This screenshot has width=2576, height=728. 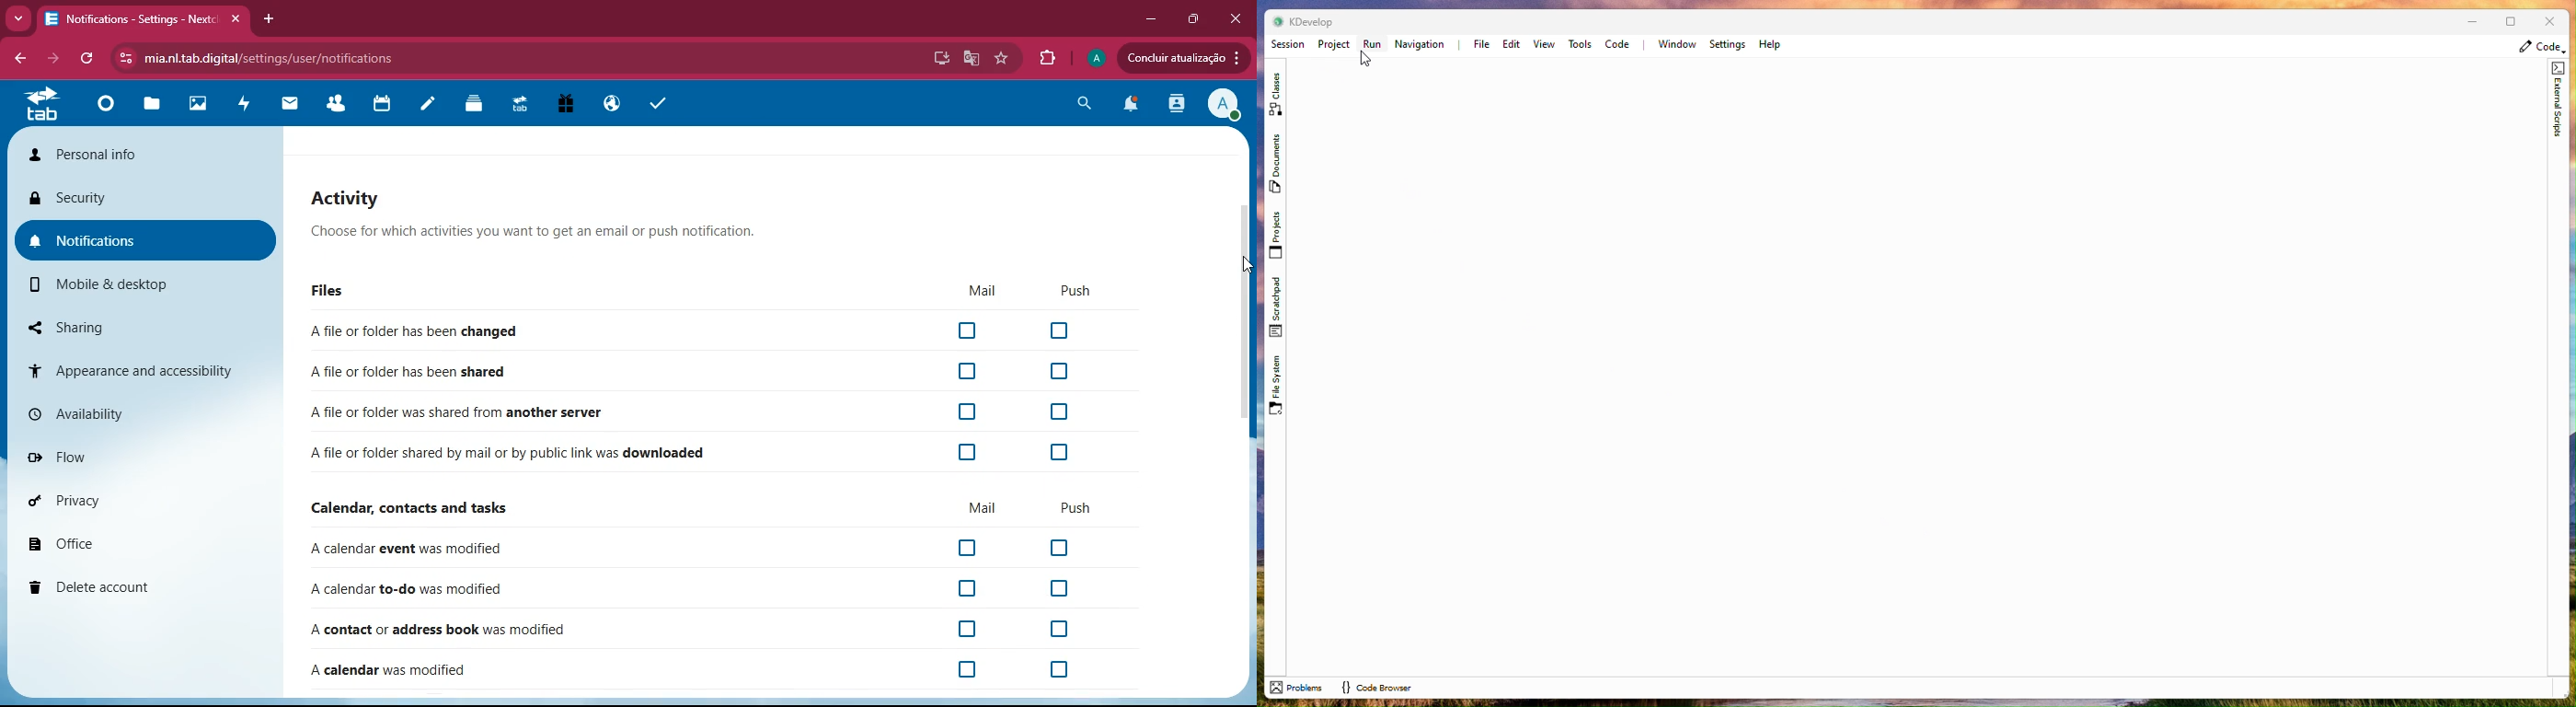 I want to click on office, so click(x=152, y=539).